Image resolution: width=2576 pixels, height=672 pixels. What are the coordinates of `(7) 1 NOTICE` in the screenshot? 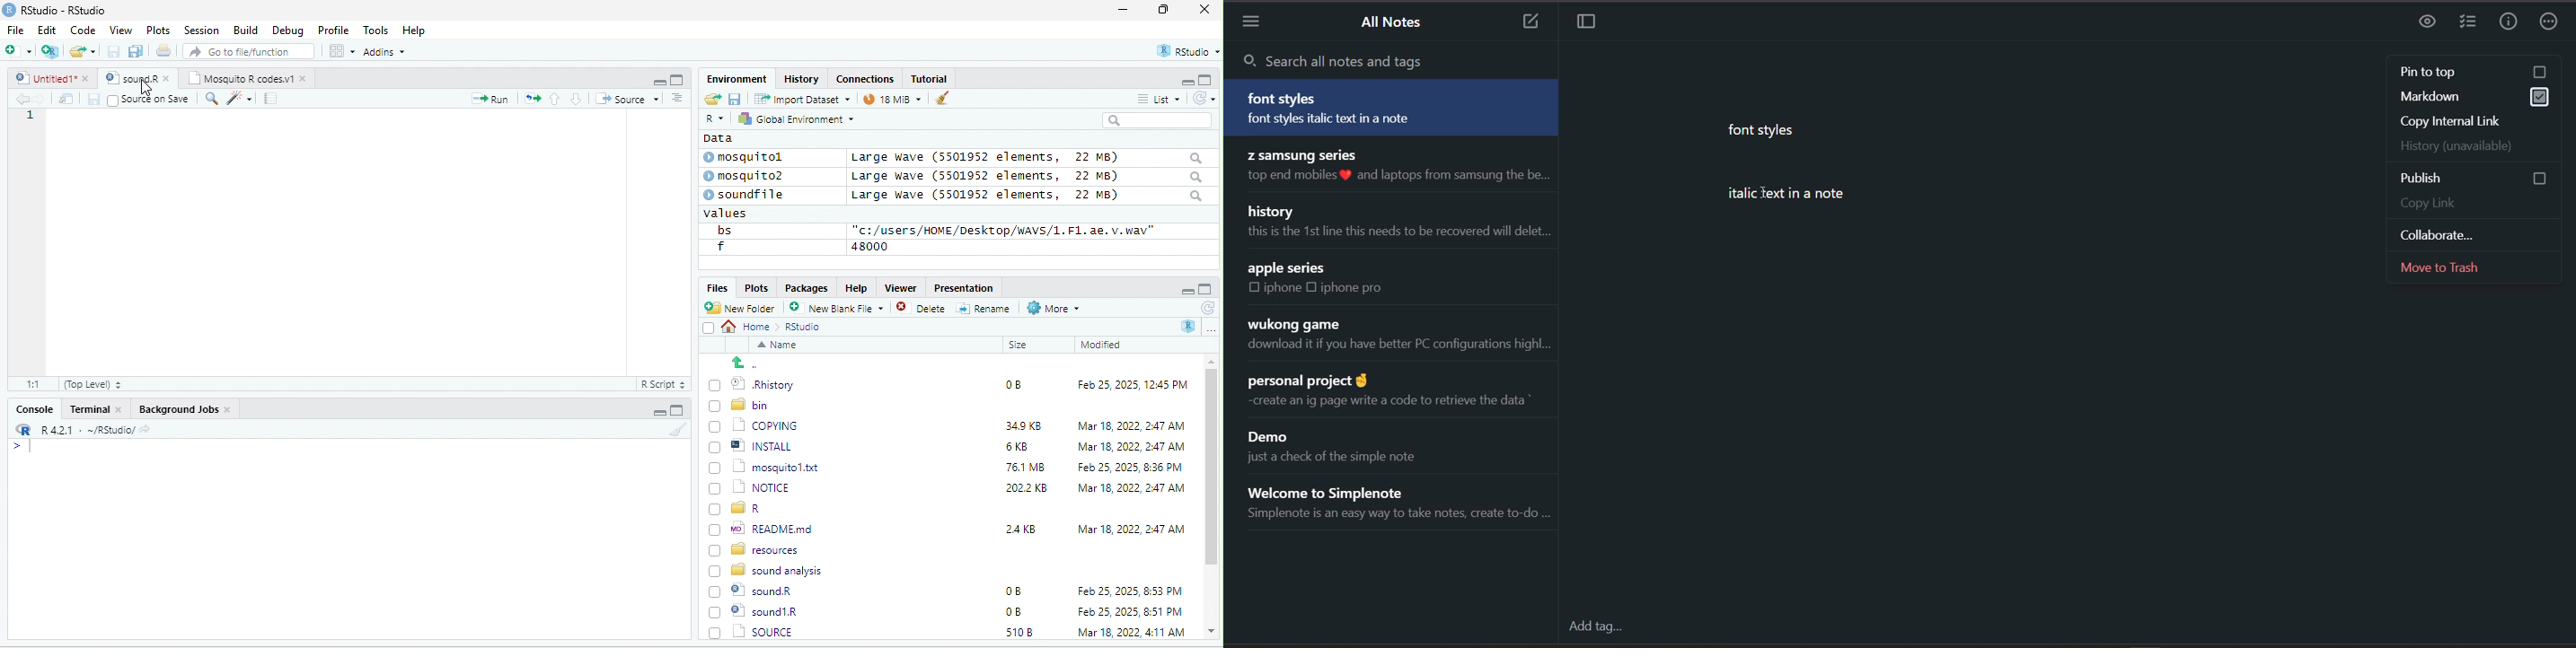 It's located at (747, 488).